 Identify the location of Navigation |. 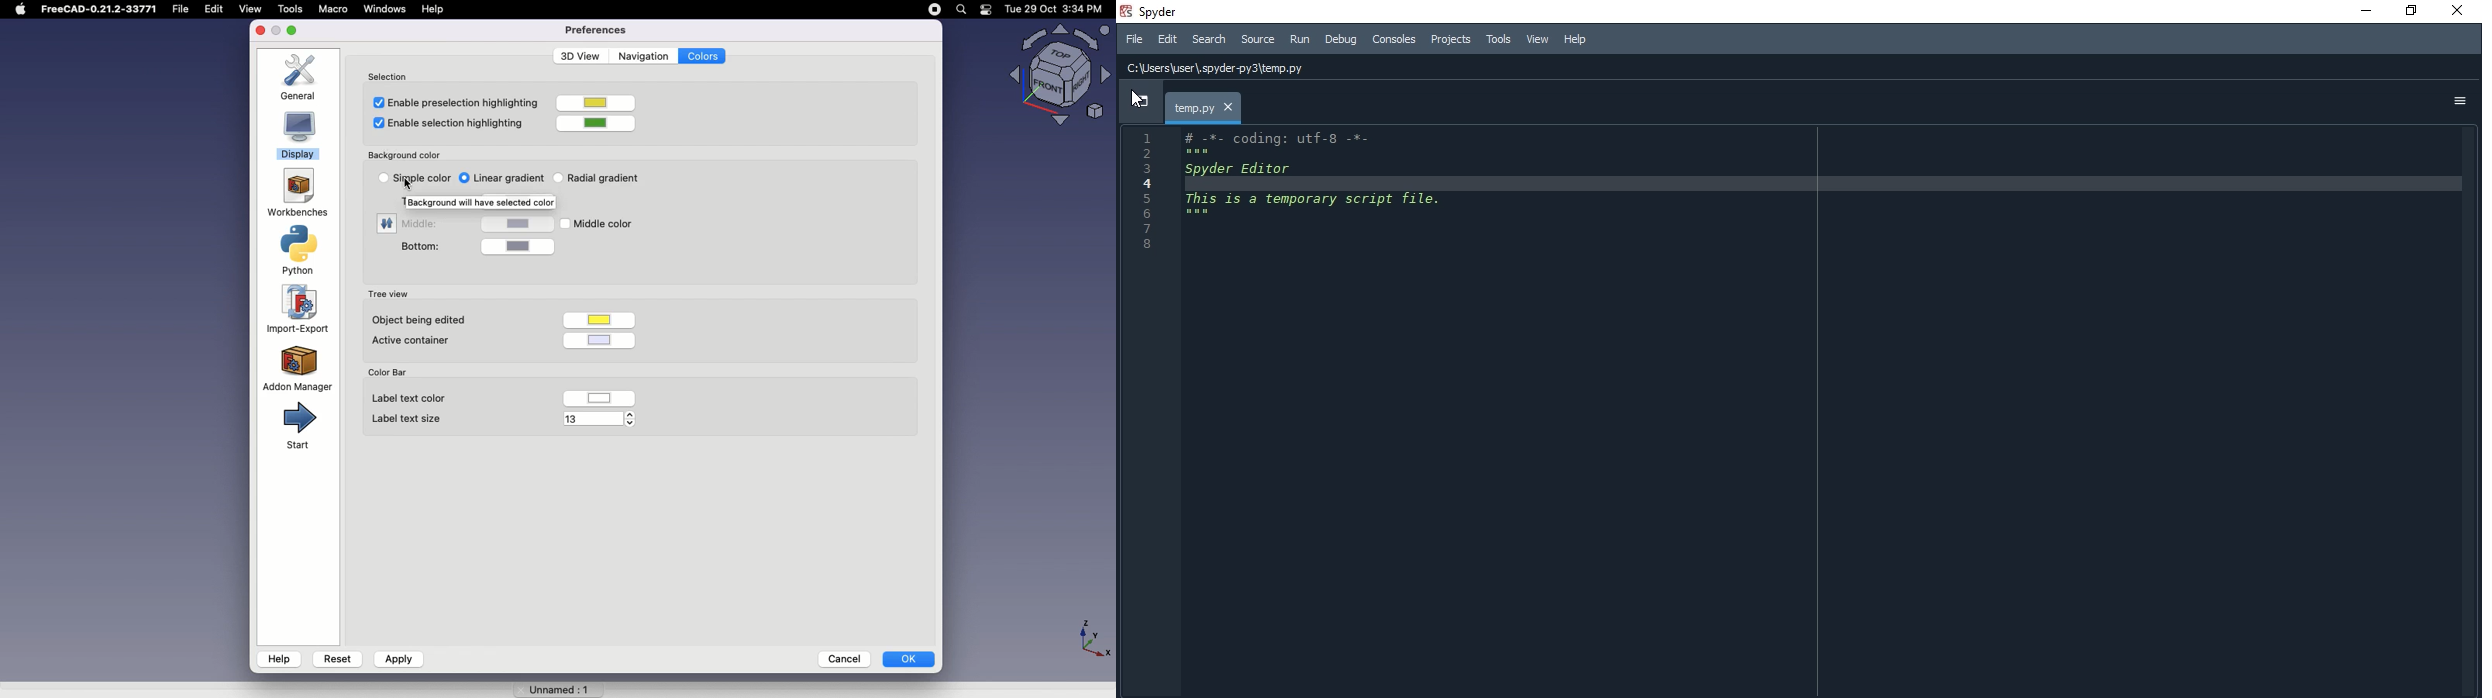
(642, 55).